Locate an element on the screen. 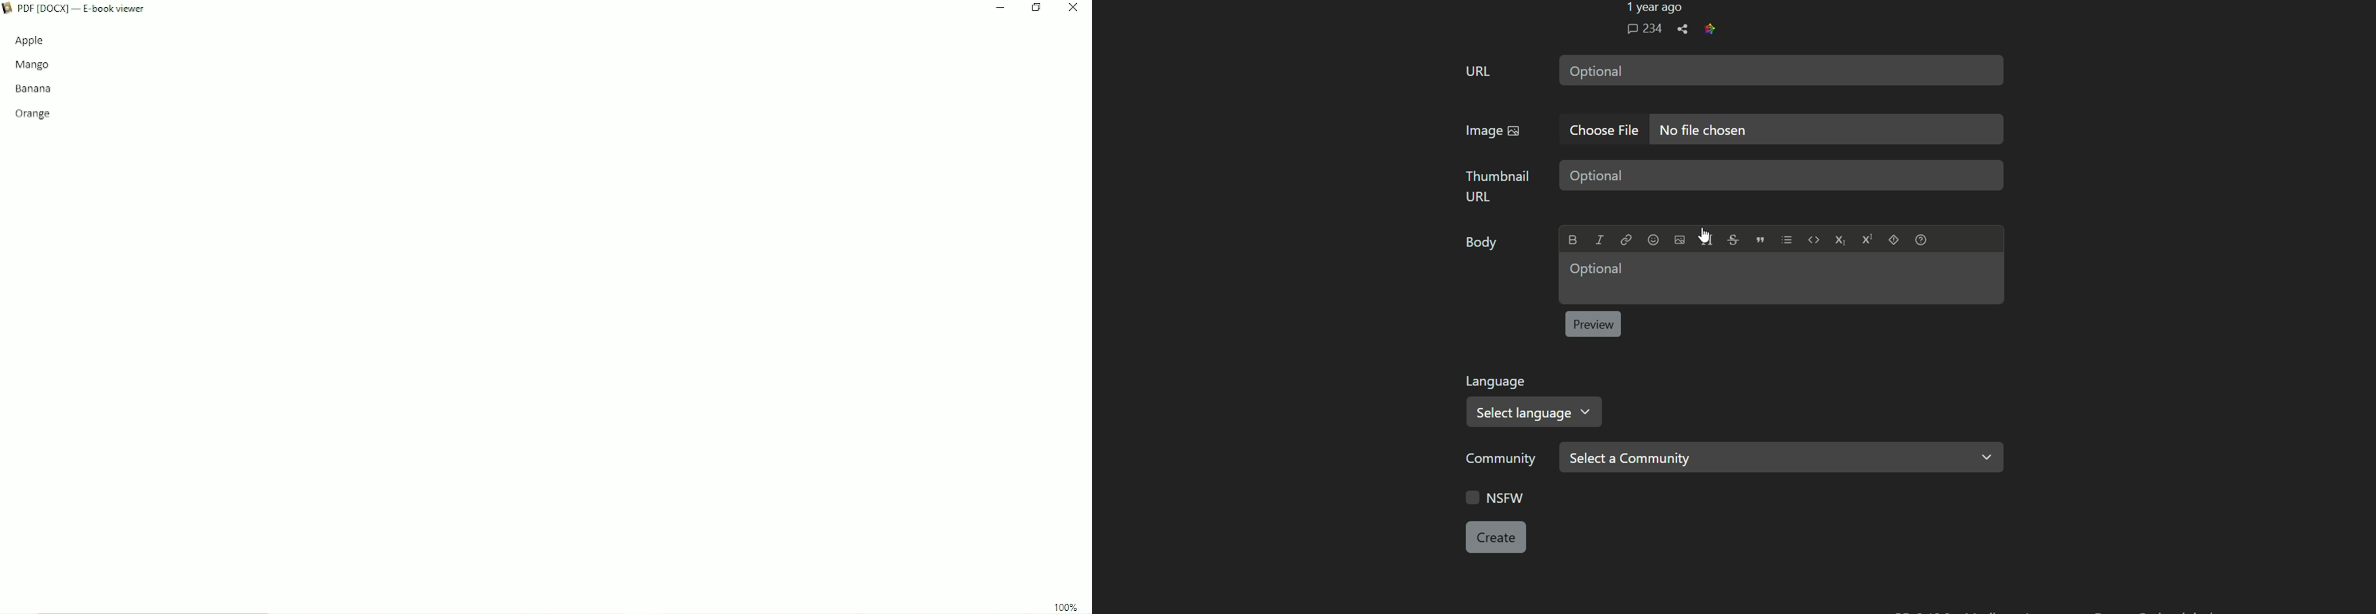  Mango is located at coordinates (35, 65).